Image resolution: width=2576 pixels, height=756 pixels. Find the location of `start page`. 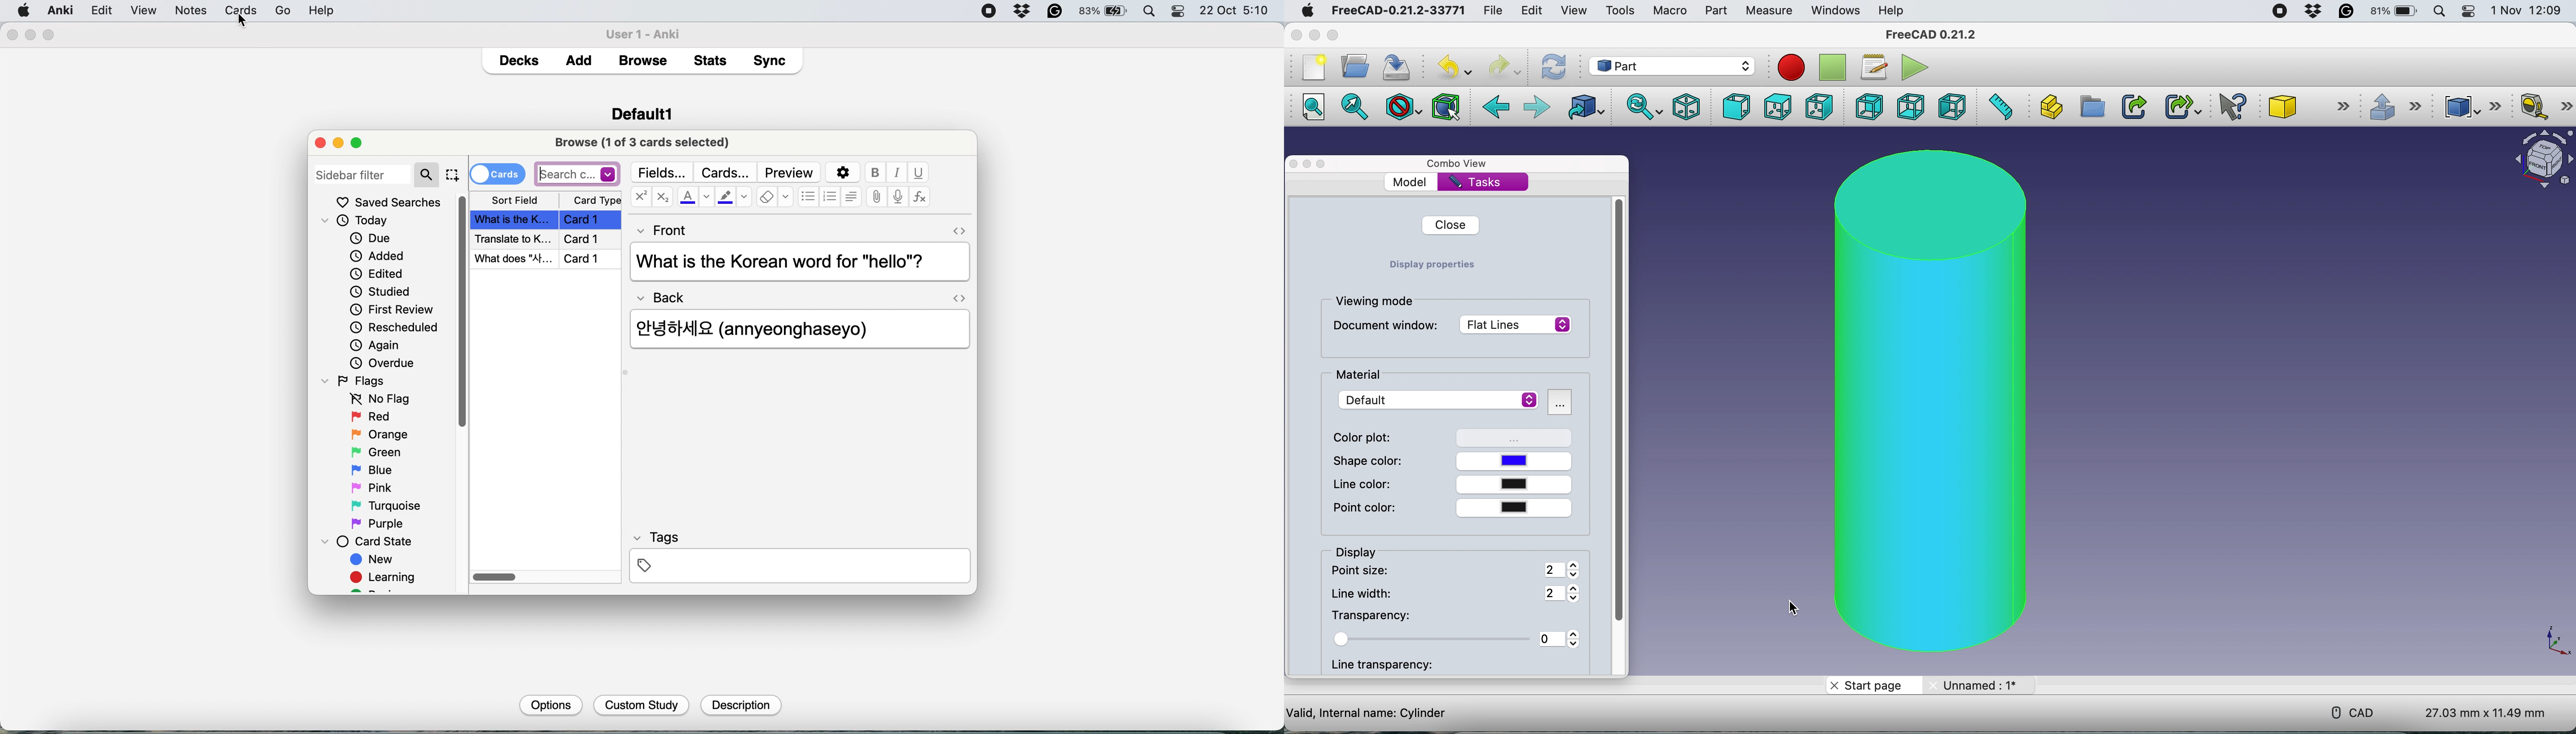

start page is located at coordinates (1871, 686).